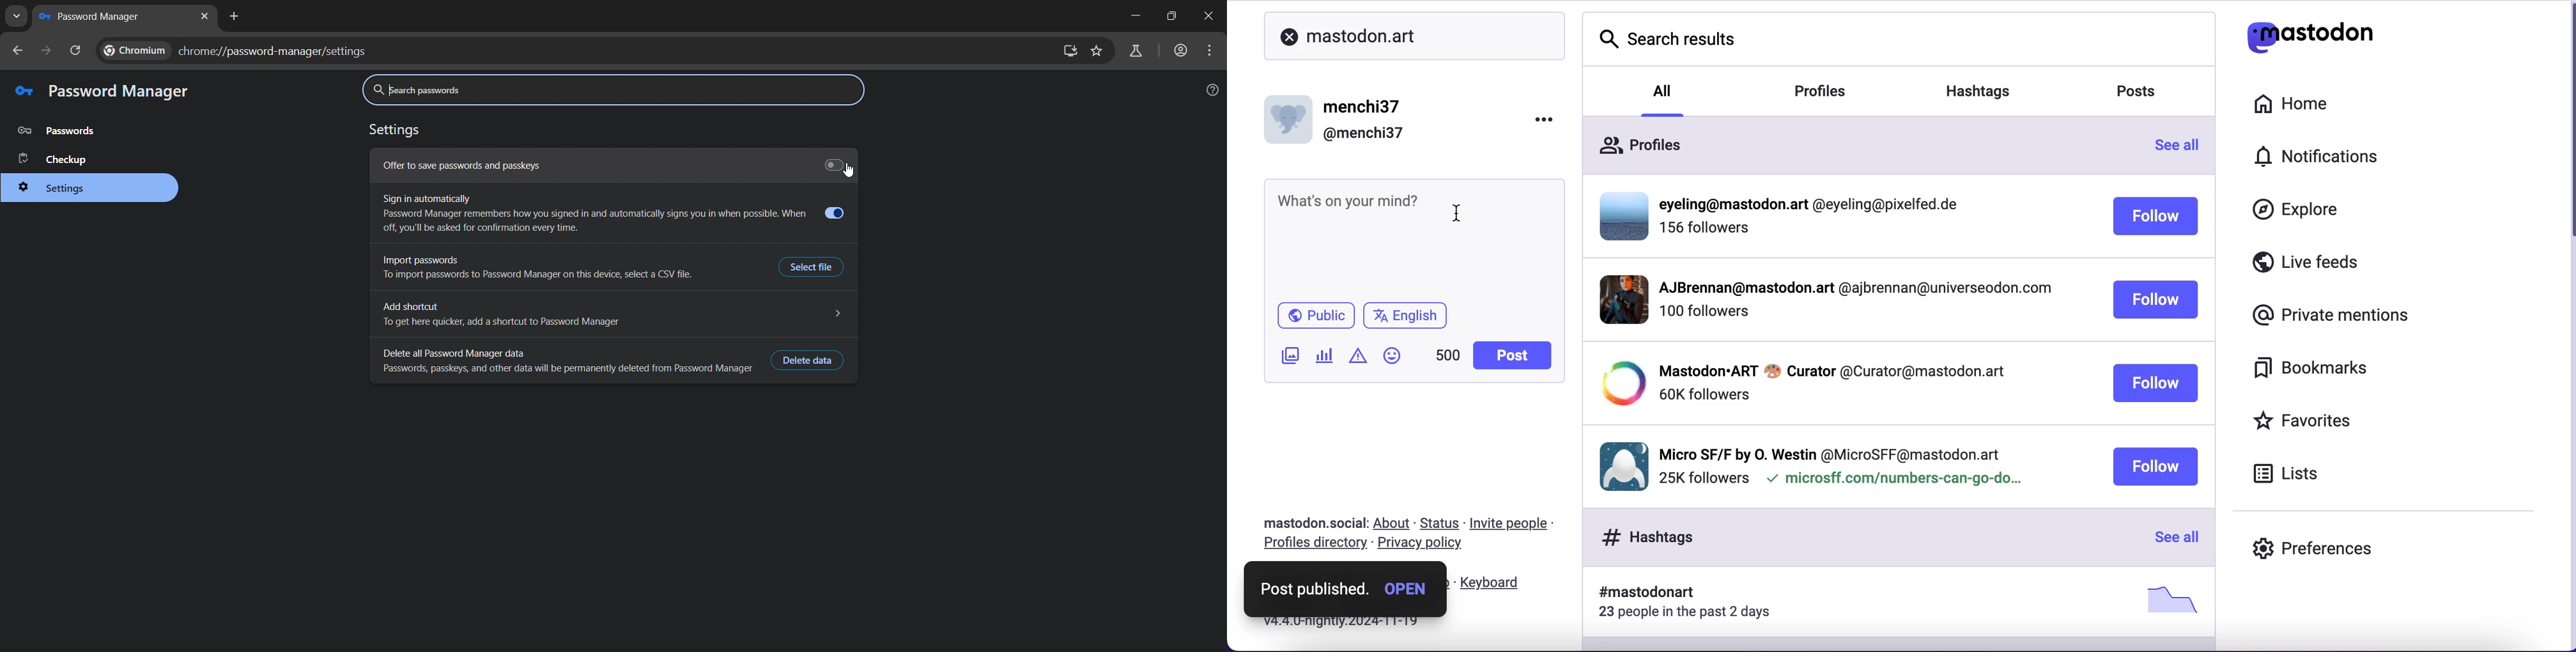 The width and height of the screenshot is (2576, 672). What do you see at coordinates (1394, 524) in the screenshot?
I see `about` at bounding box center [1394, 524].